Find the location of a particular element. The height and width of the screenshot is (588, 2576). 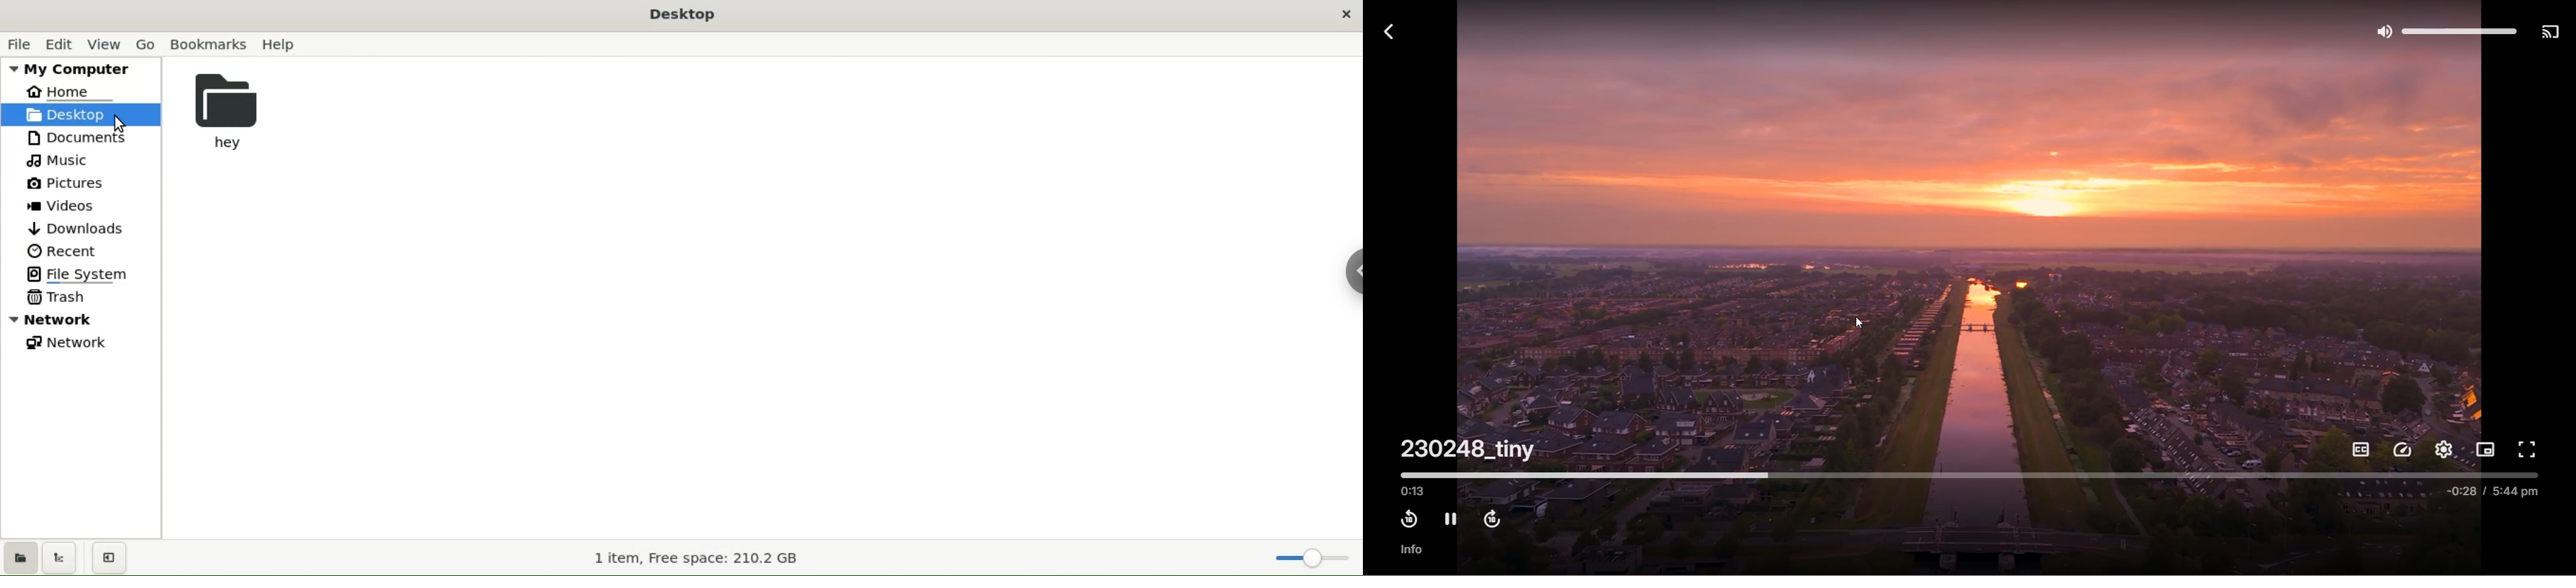

view is located at coordinates (105, 44).